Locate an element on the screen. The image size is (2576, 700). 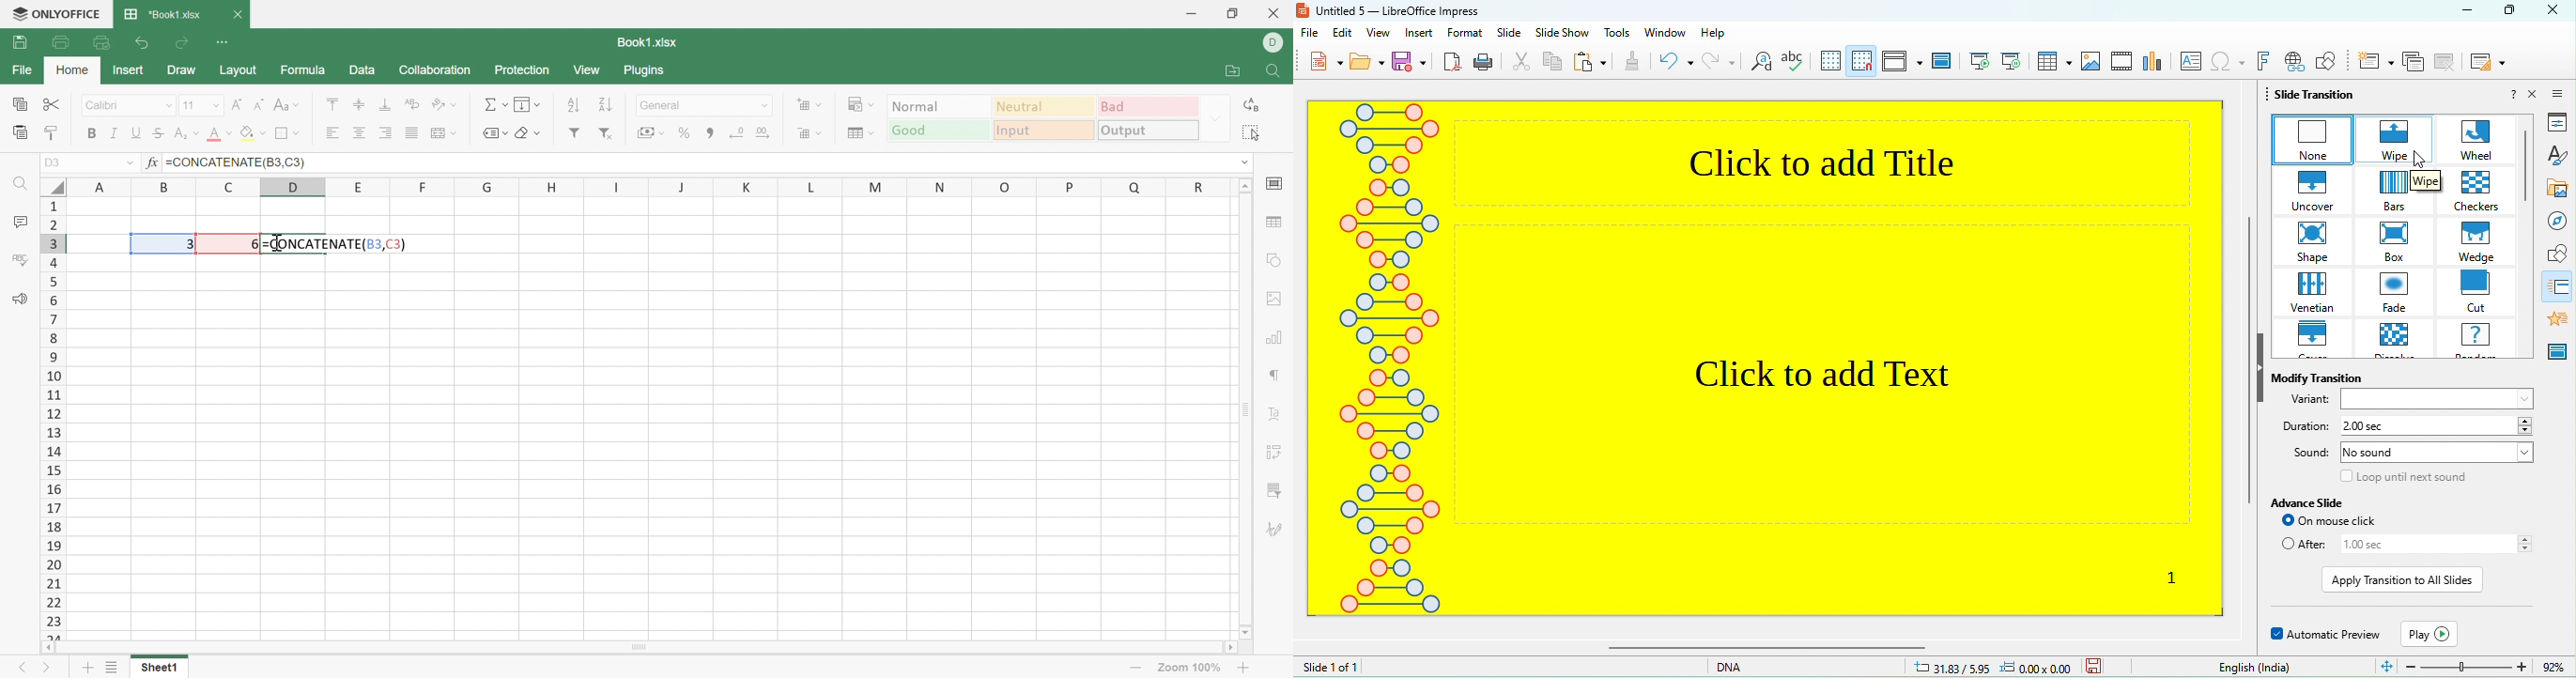
Feedback & Support is located at coordinates (20, 298).